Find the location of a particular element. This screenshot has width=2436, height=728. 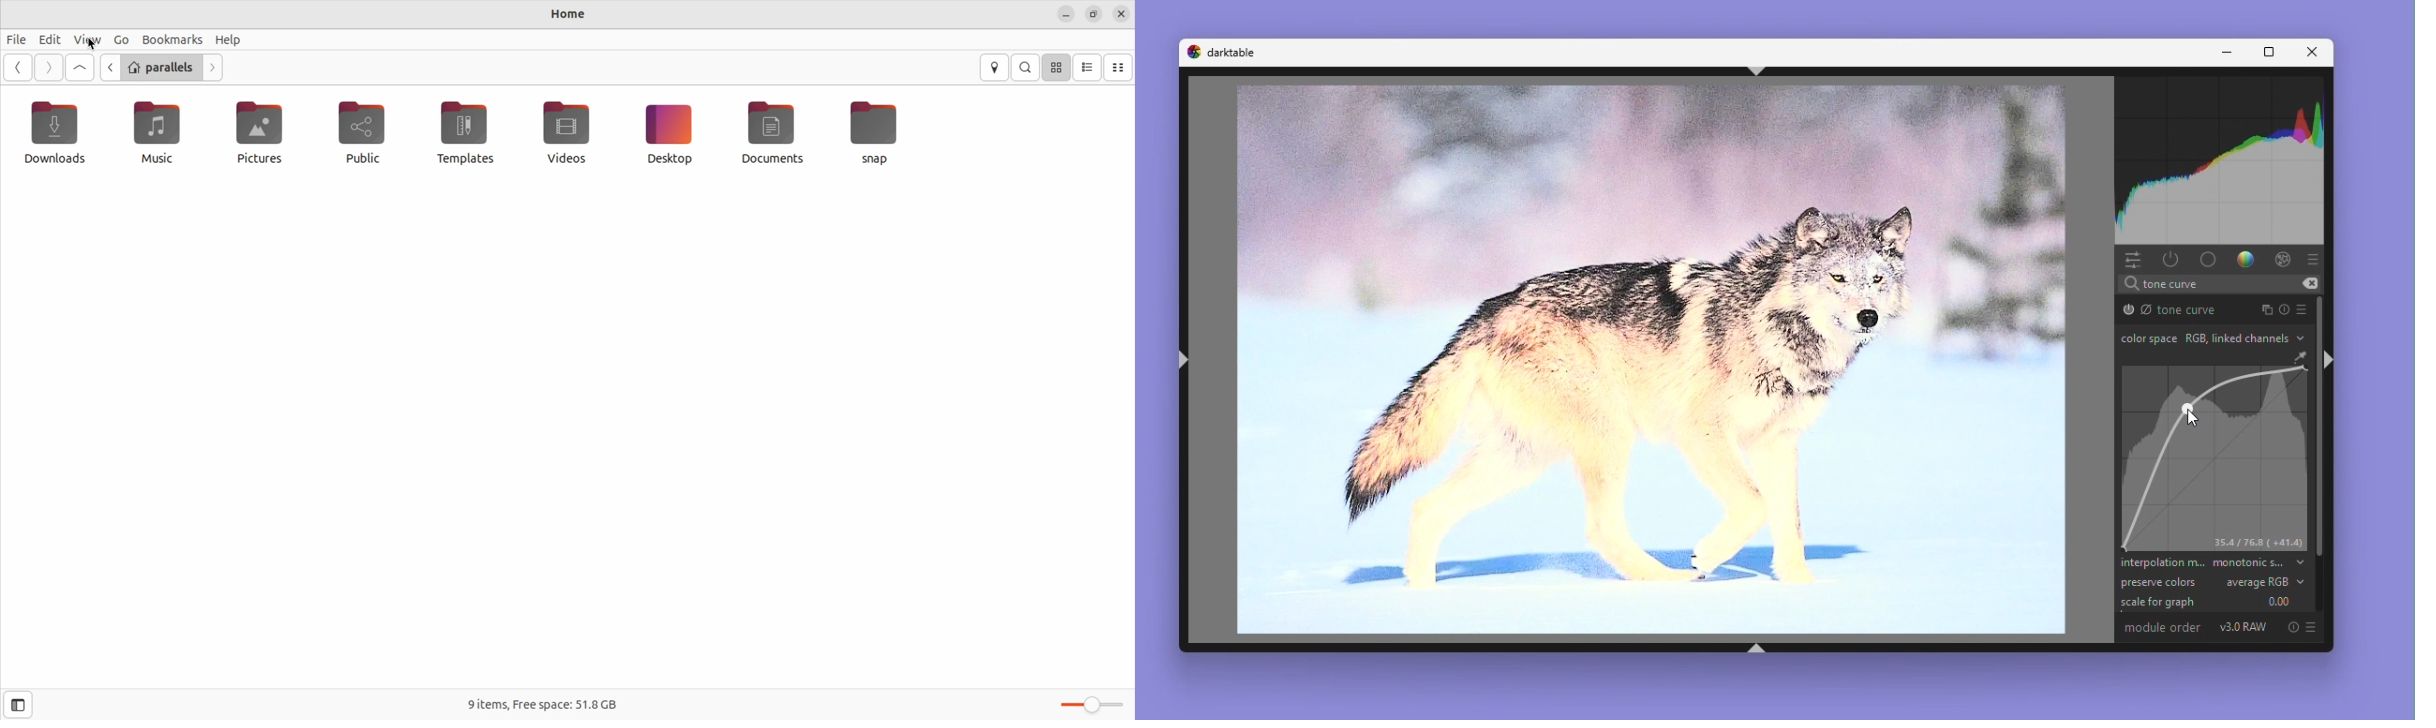

Interpolation method is located at coordinates (2211, 563).